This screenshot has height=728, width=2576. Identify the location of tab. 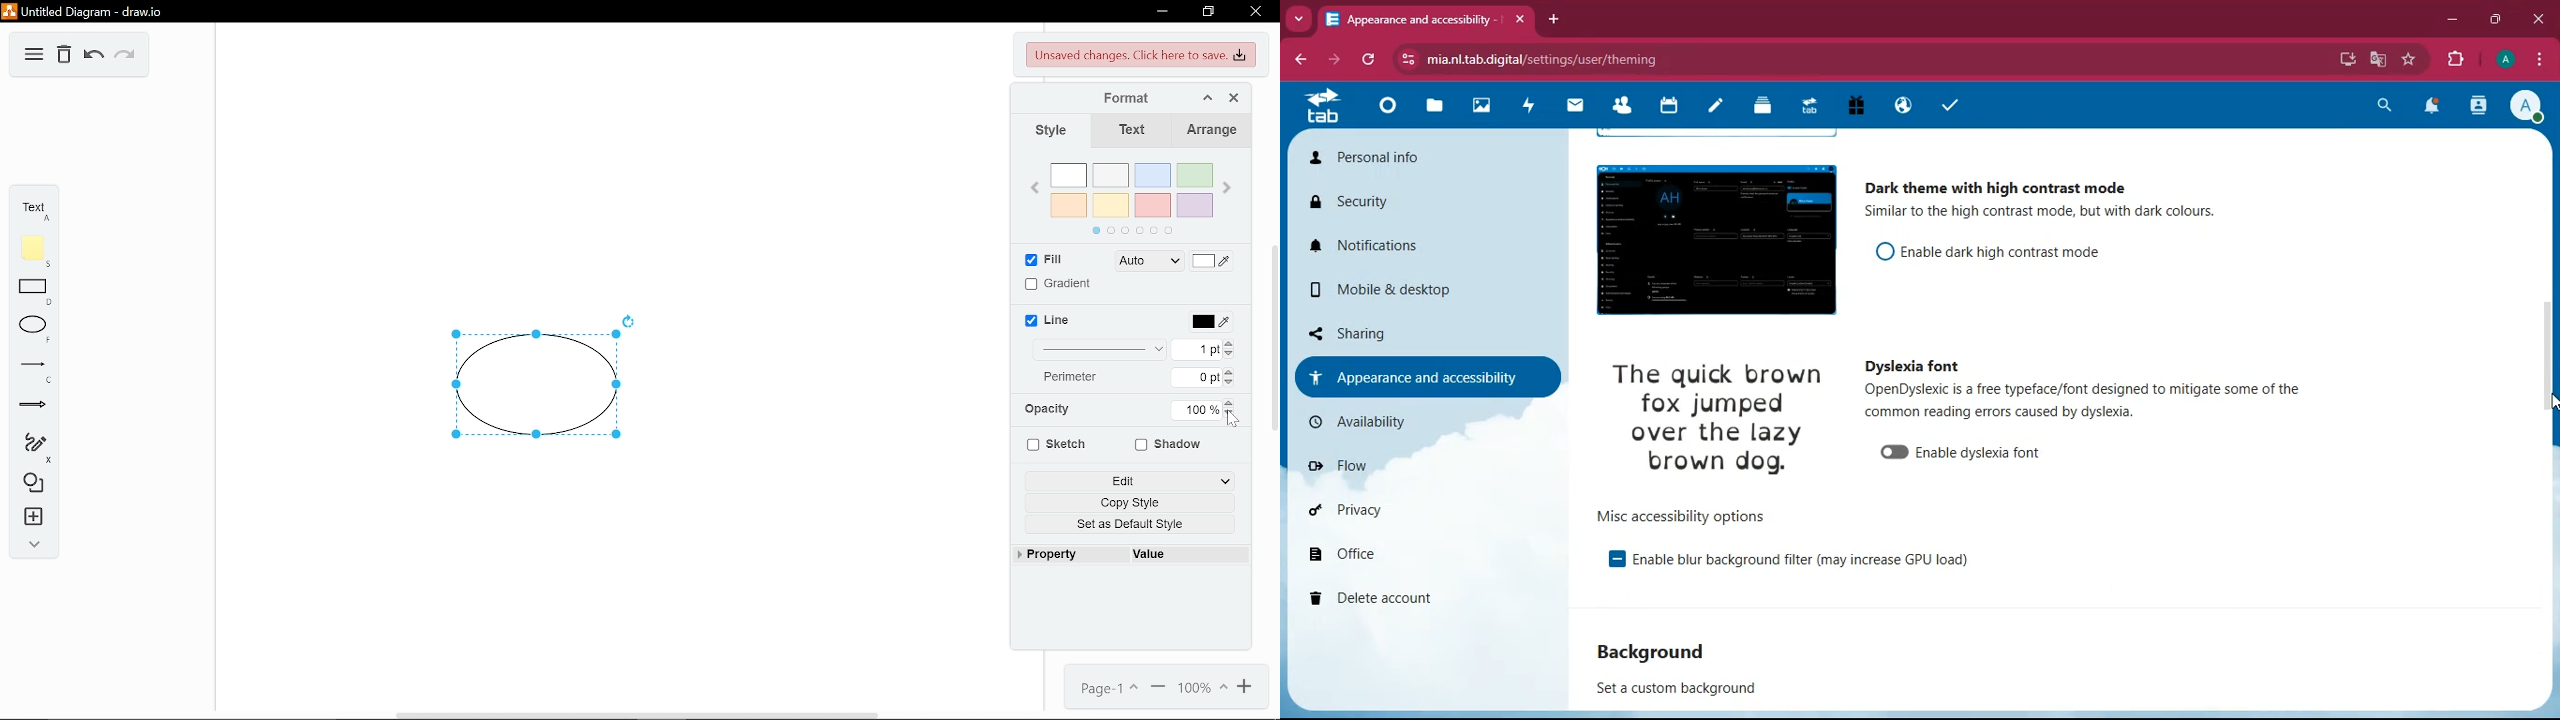
(1808, 105).